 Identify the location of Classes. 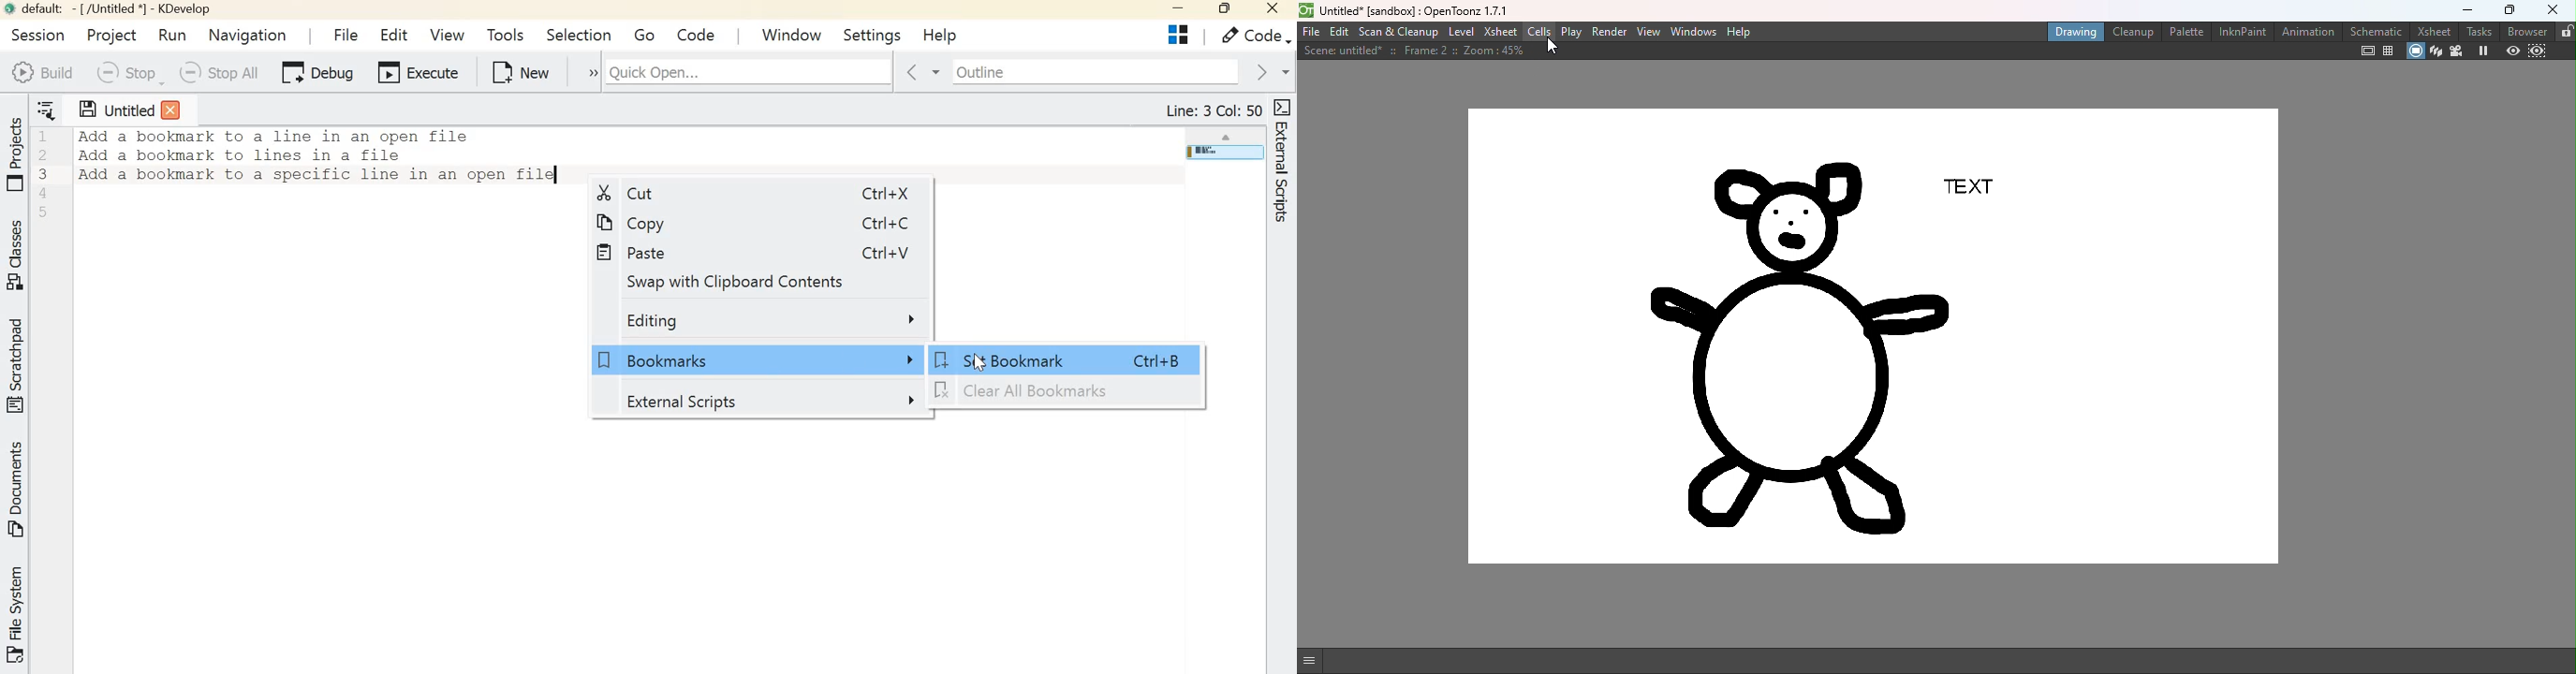
(18, 257).